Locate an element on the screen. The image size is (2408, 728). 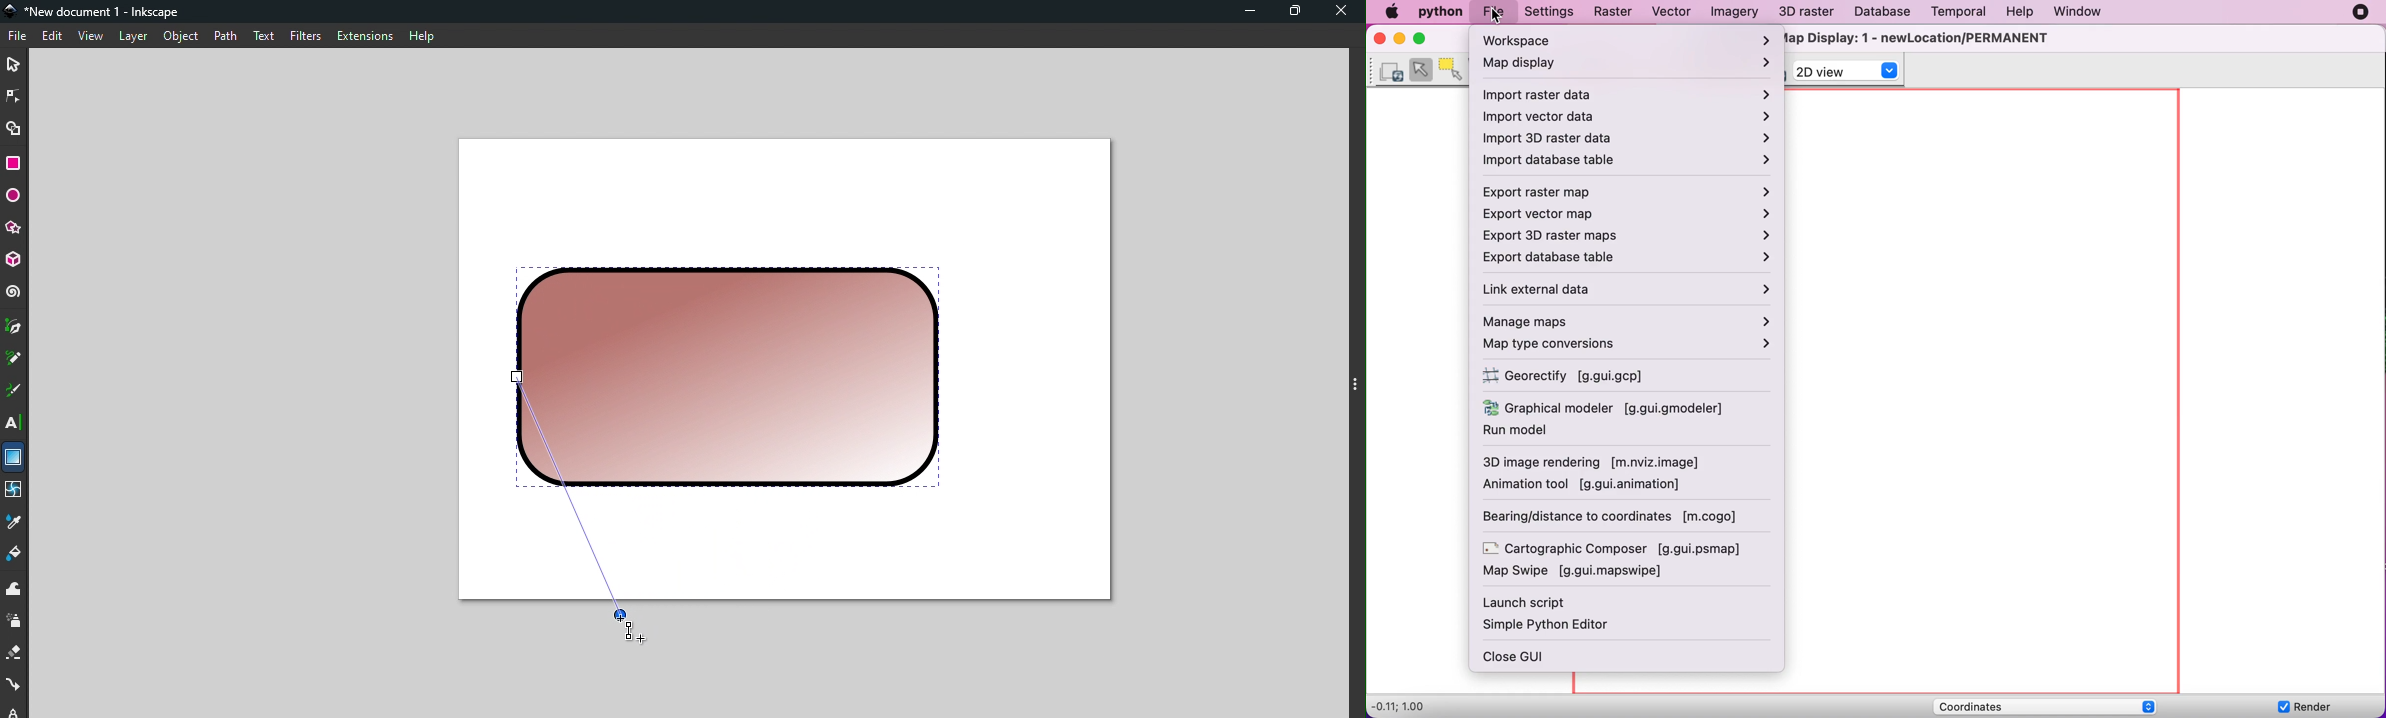
Edit is located at coordinates (54, 37).